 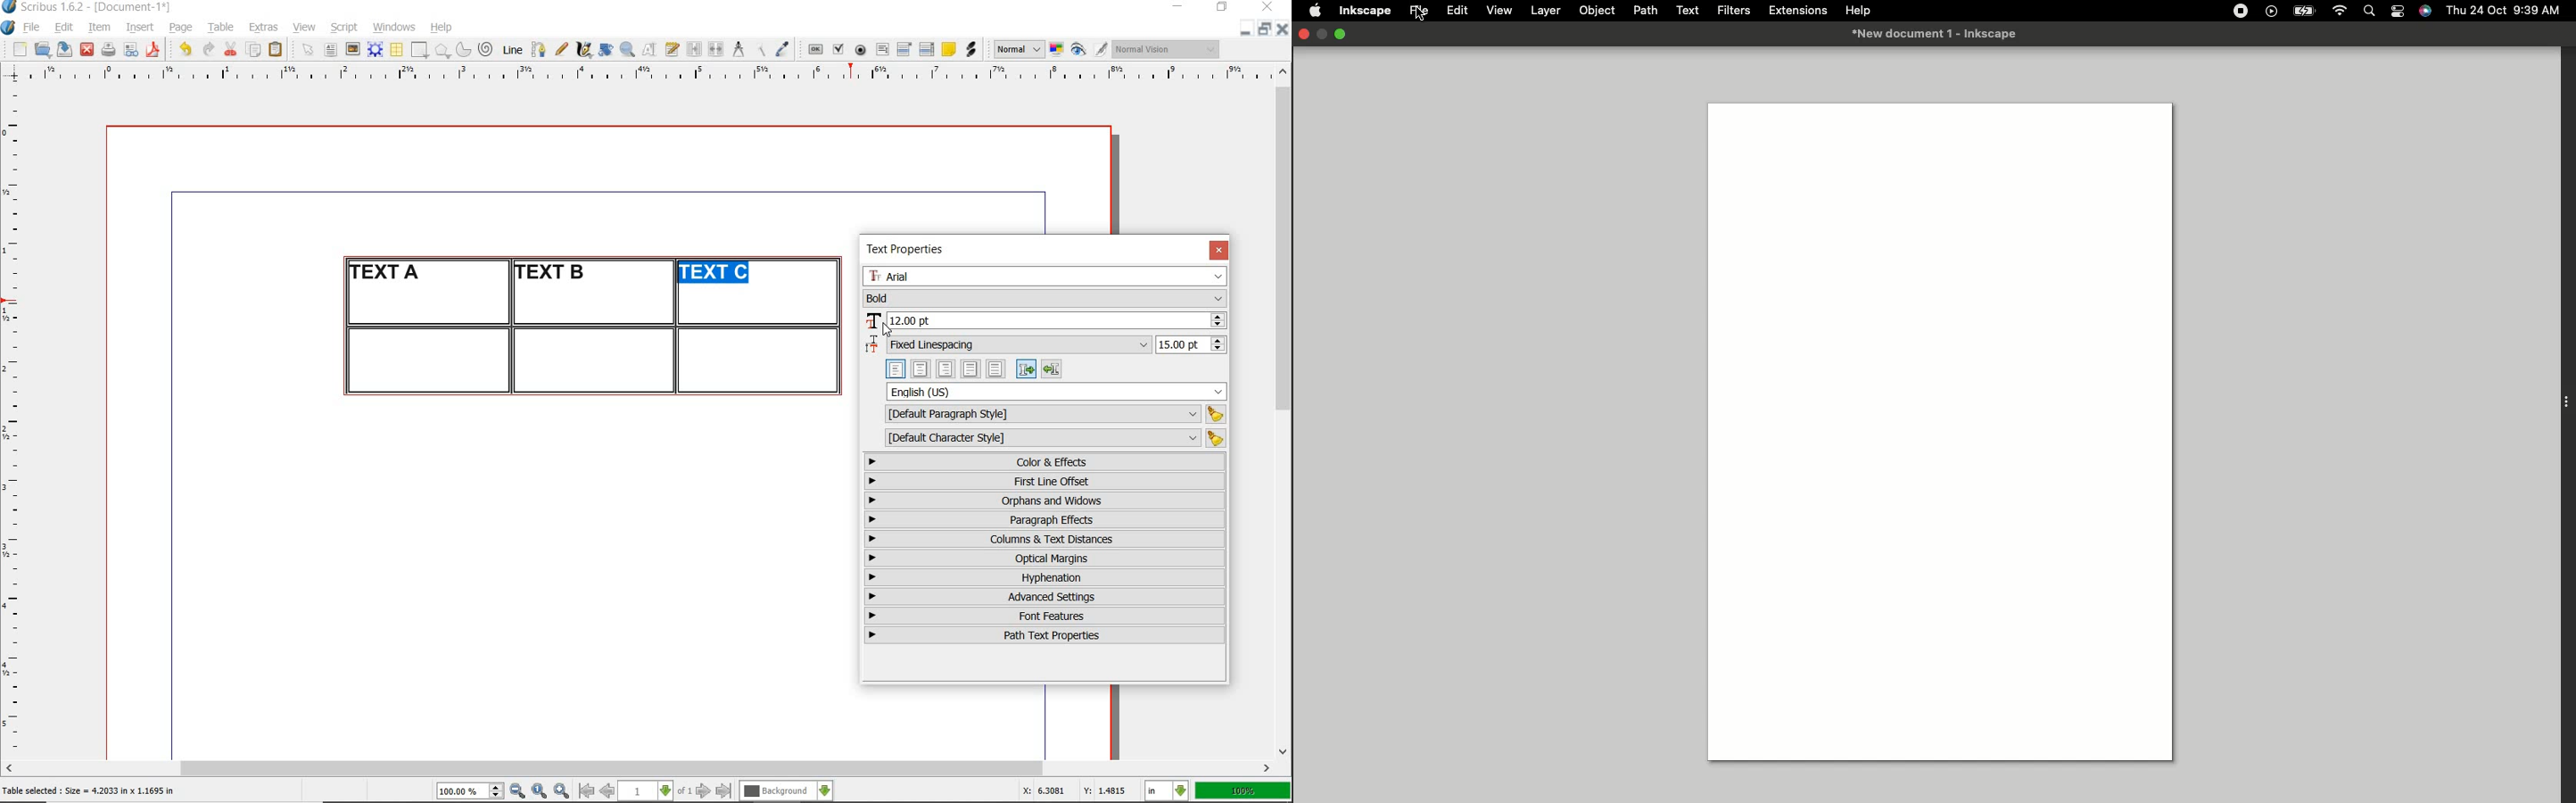 I want to click on select current zoom level, so click(x=471, y=791).